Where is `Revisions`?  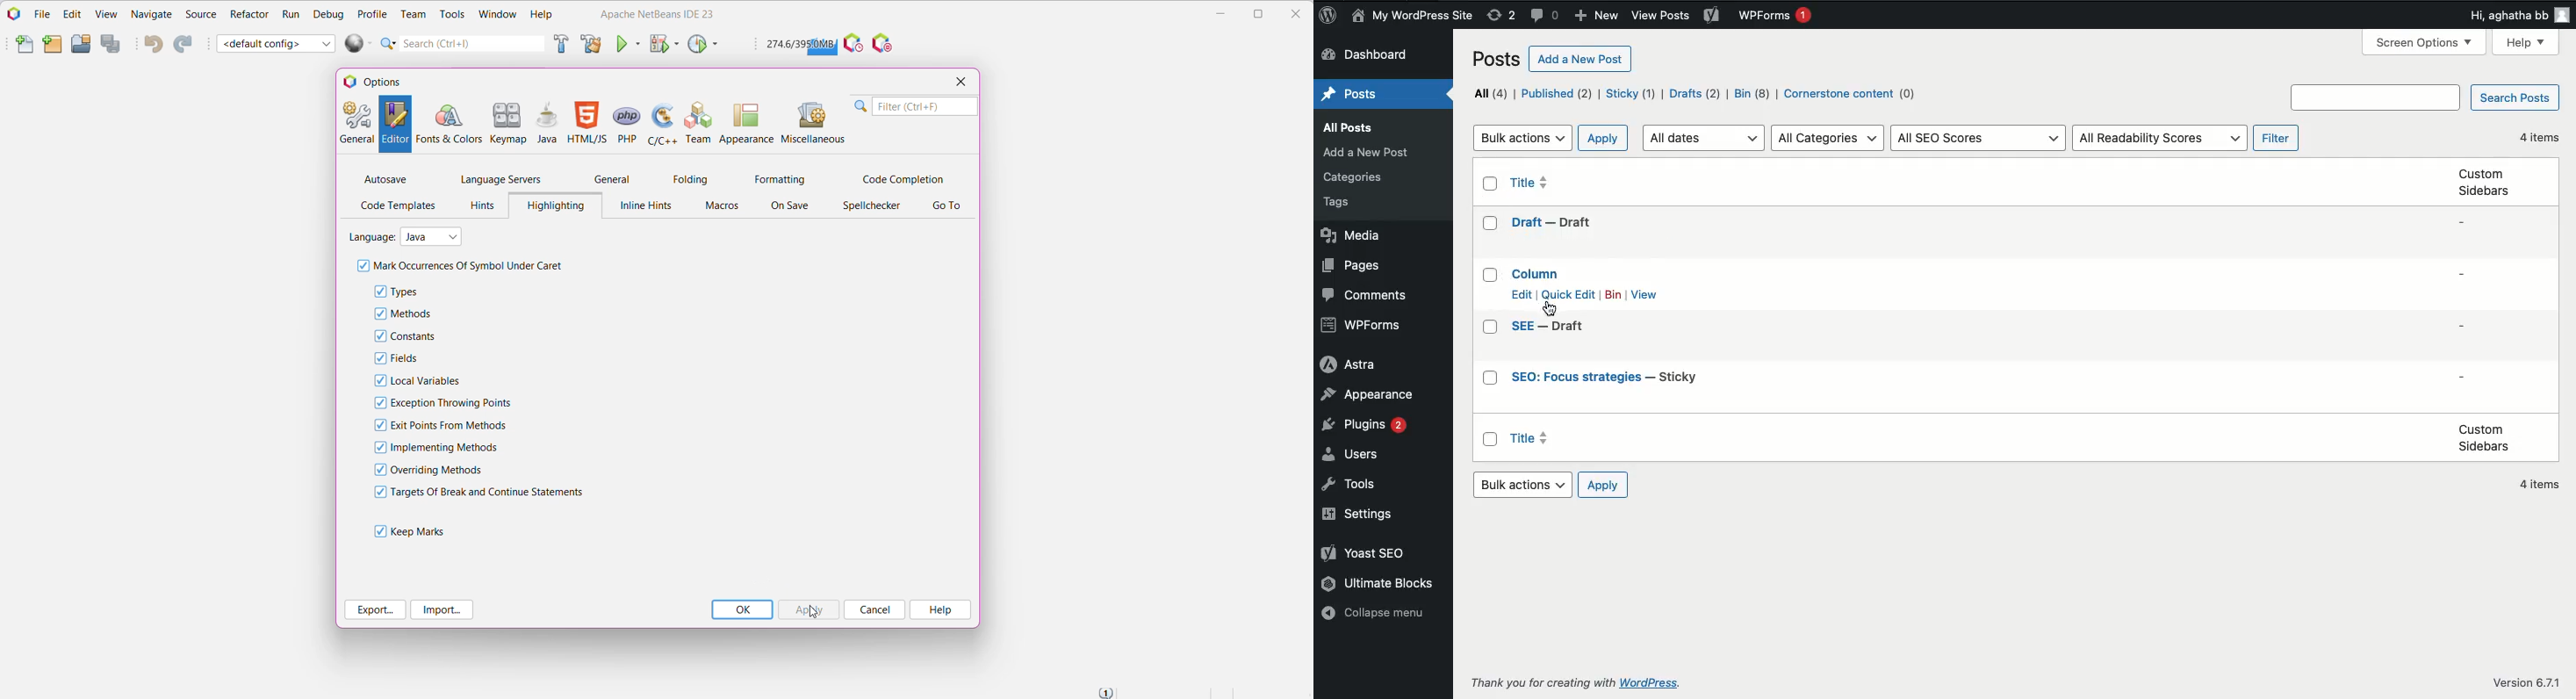 Revisions is located at coordinates (1502, 16).